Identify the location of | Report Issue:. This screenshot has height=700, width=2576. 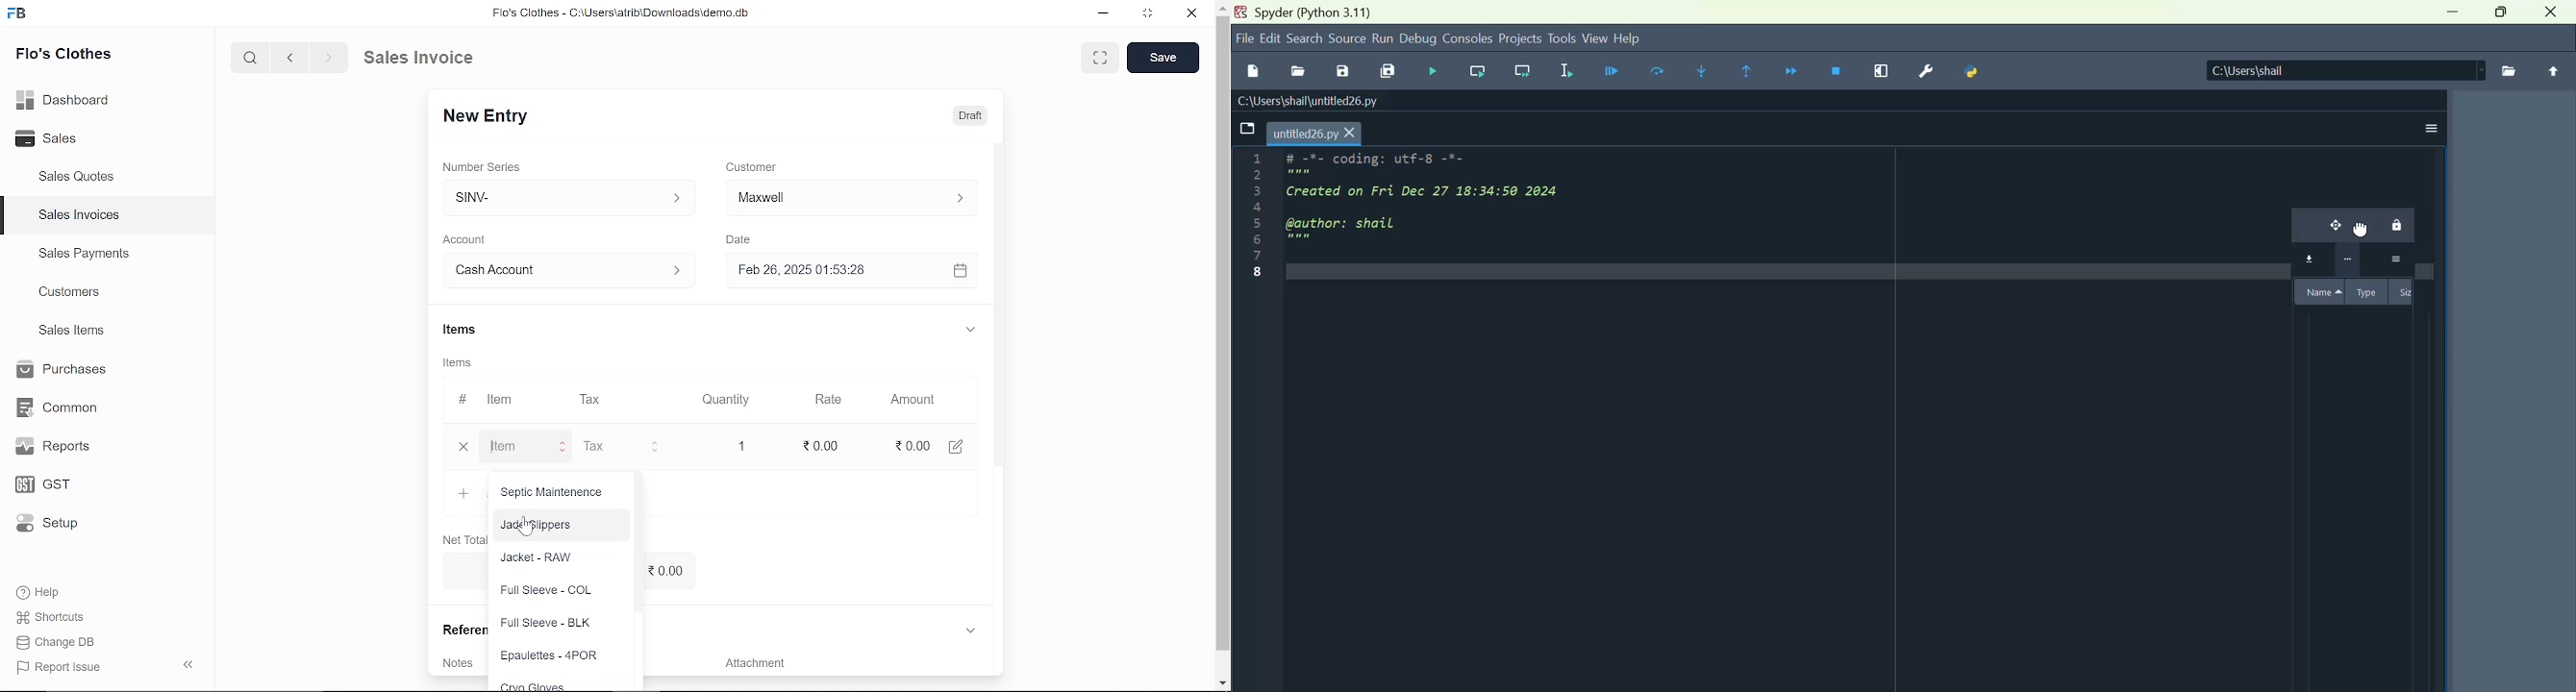
(62, 667).